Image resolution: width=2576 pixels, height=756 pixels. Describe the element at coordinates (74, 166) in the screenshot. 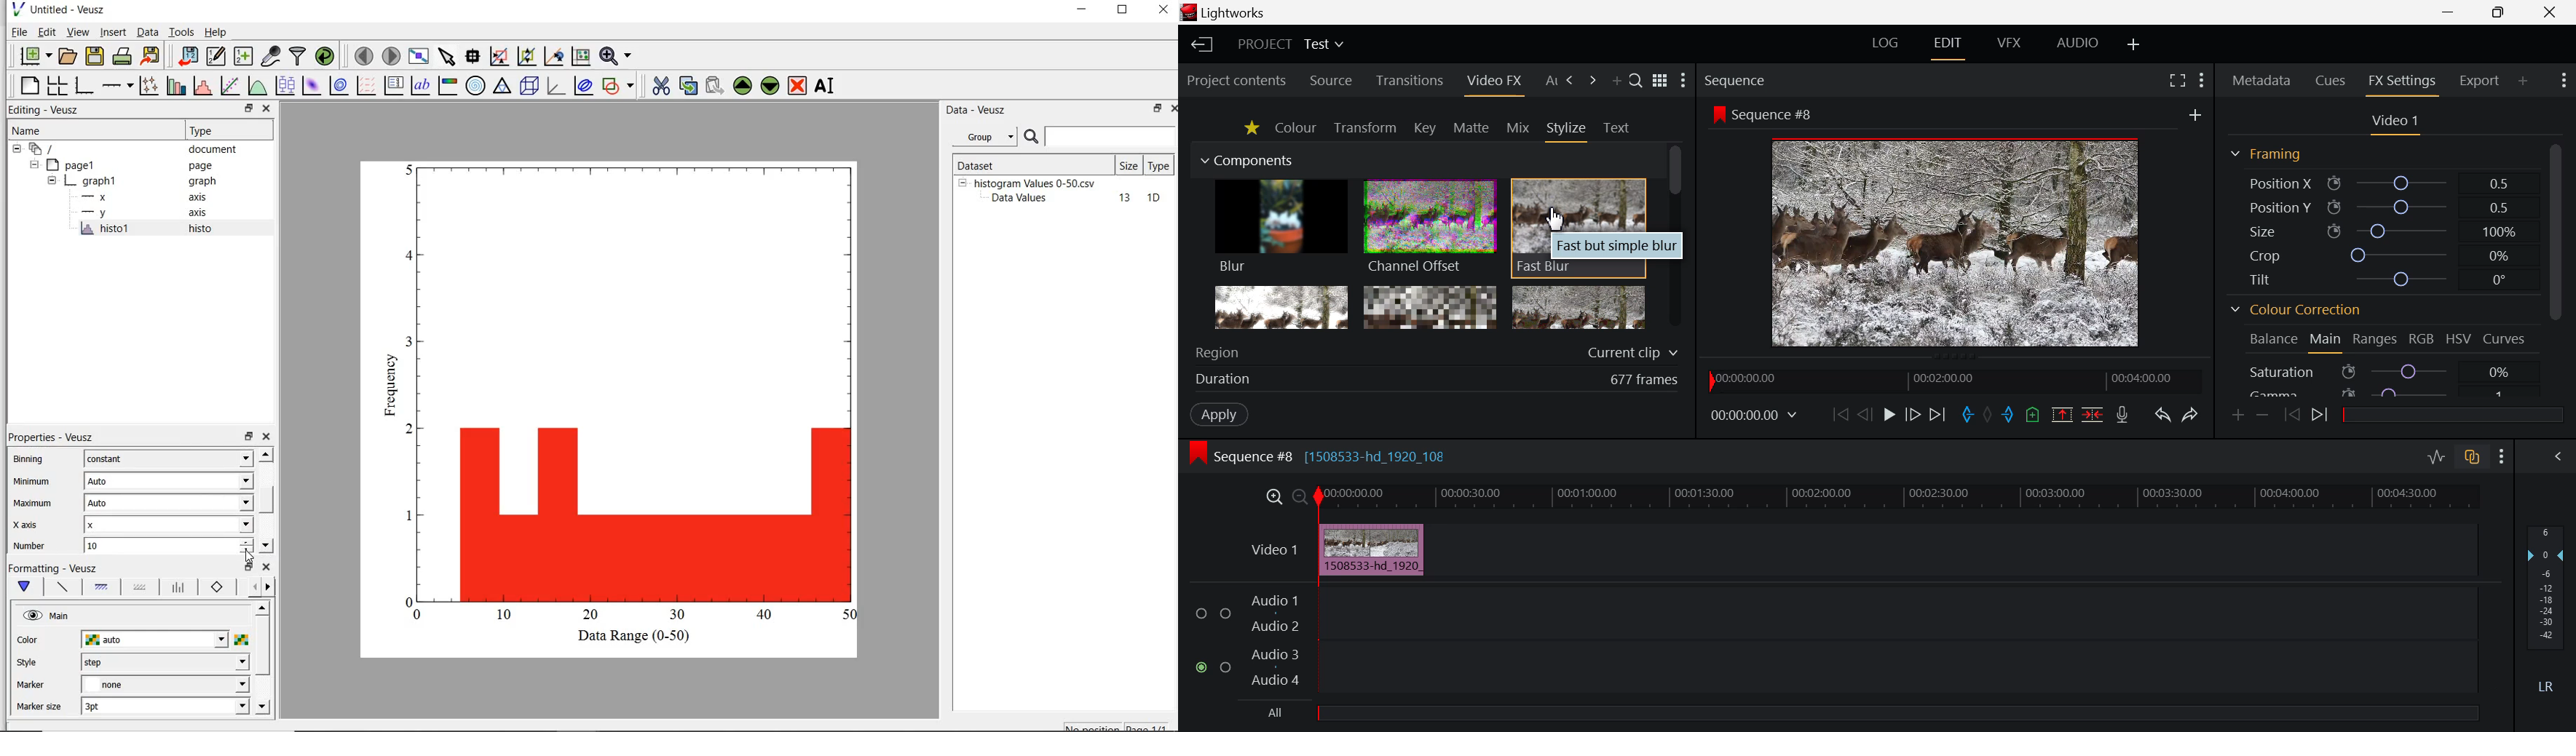

I see `page1` at that location.